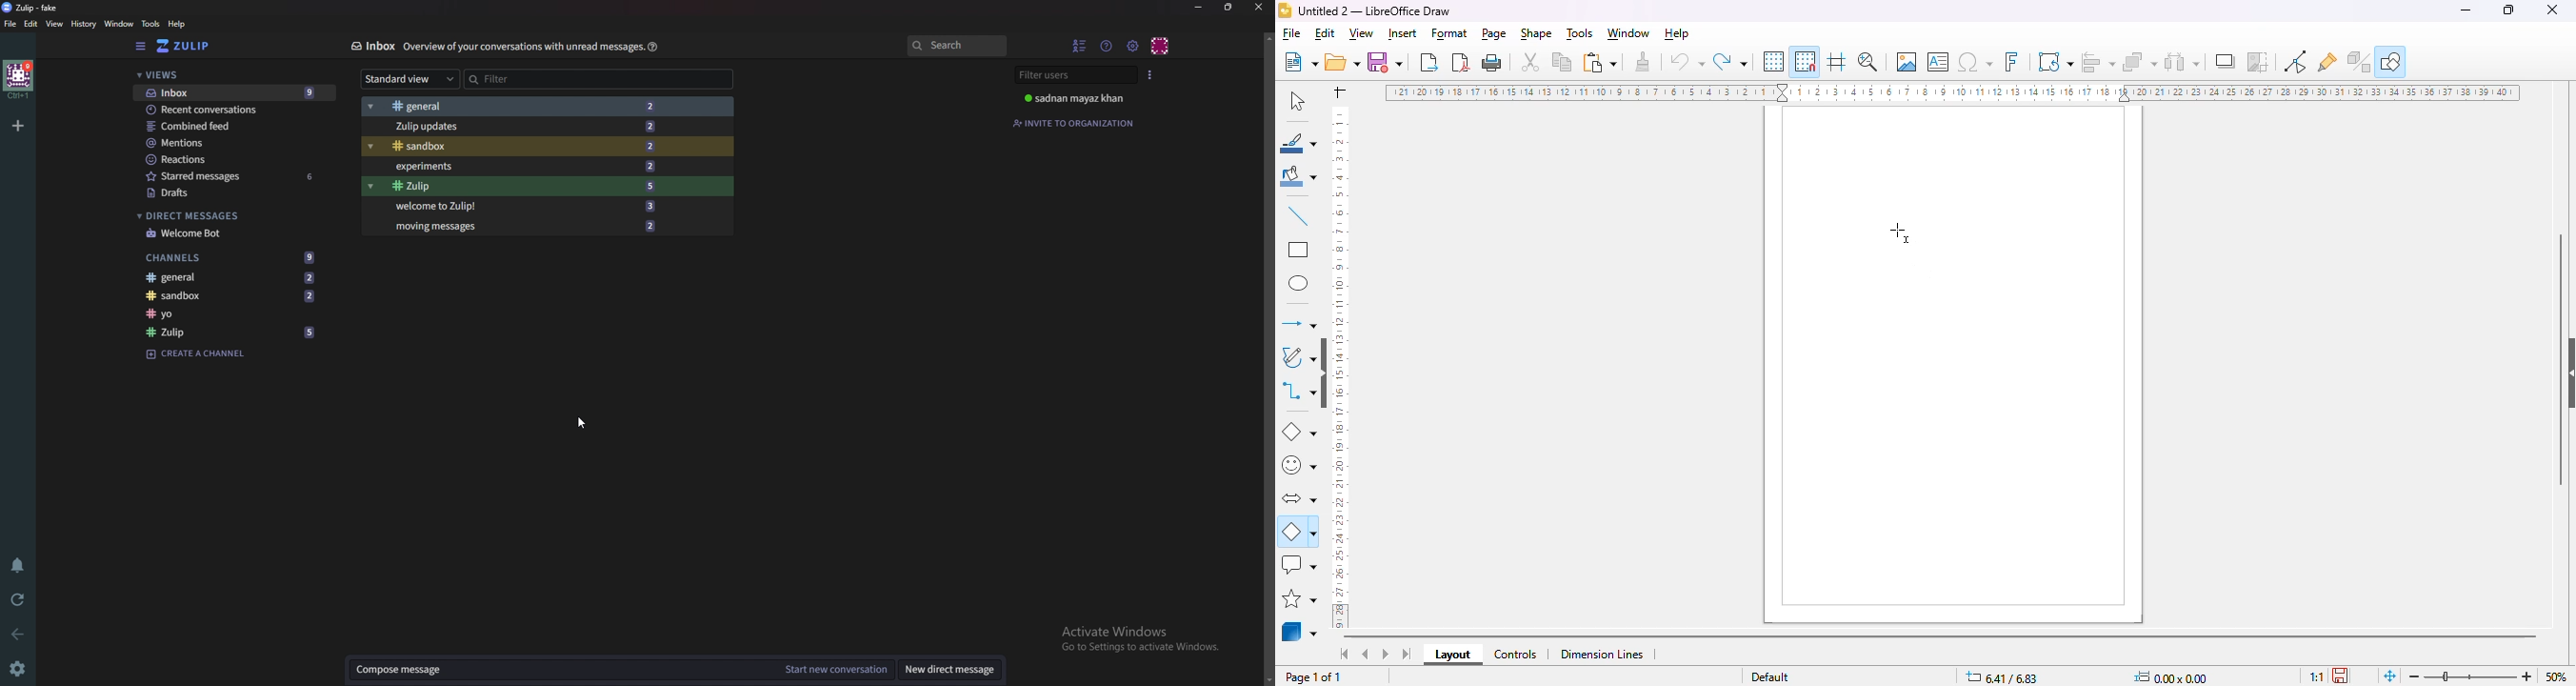  What do you see at coordinates (1898, 232) in the screenshot?
I see `cursor` at bounding box center [1898, 232].